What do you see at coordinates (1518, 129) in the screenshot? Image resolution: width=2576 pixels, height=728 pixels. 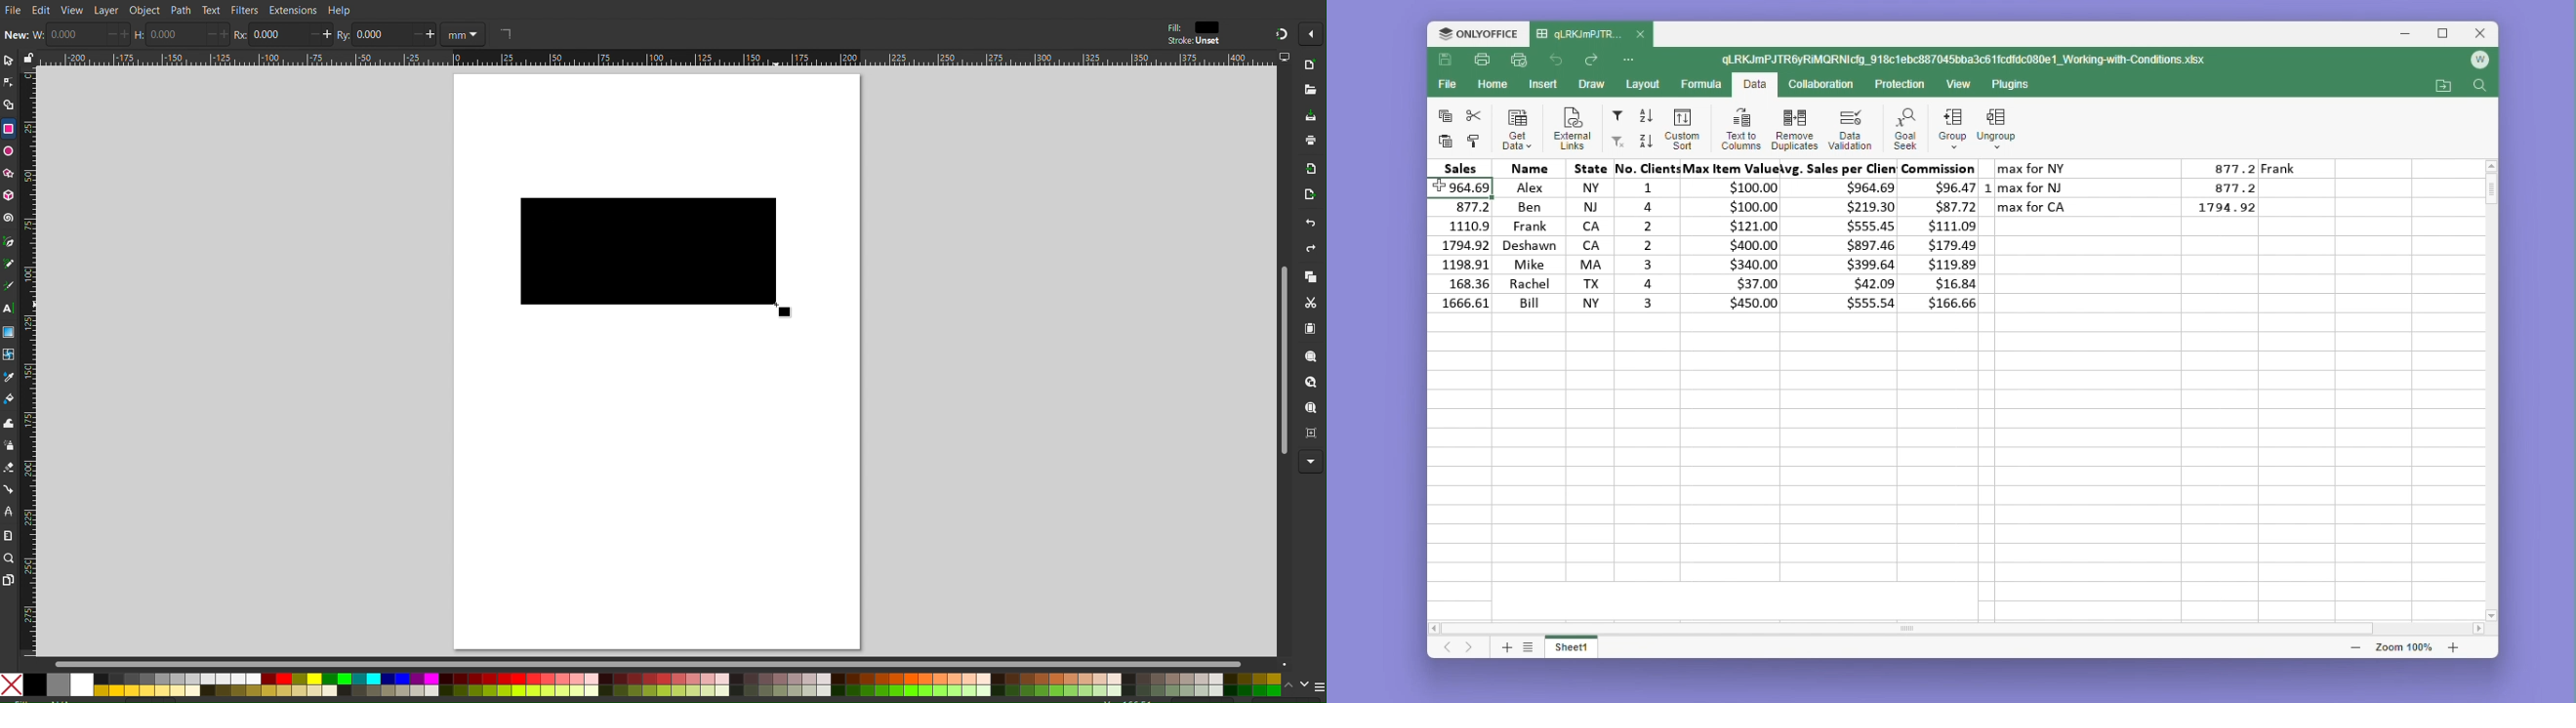 I see `Get data` at bounding box center [1518, 129].